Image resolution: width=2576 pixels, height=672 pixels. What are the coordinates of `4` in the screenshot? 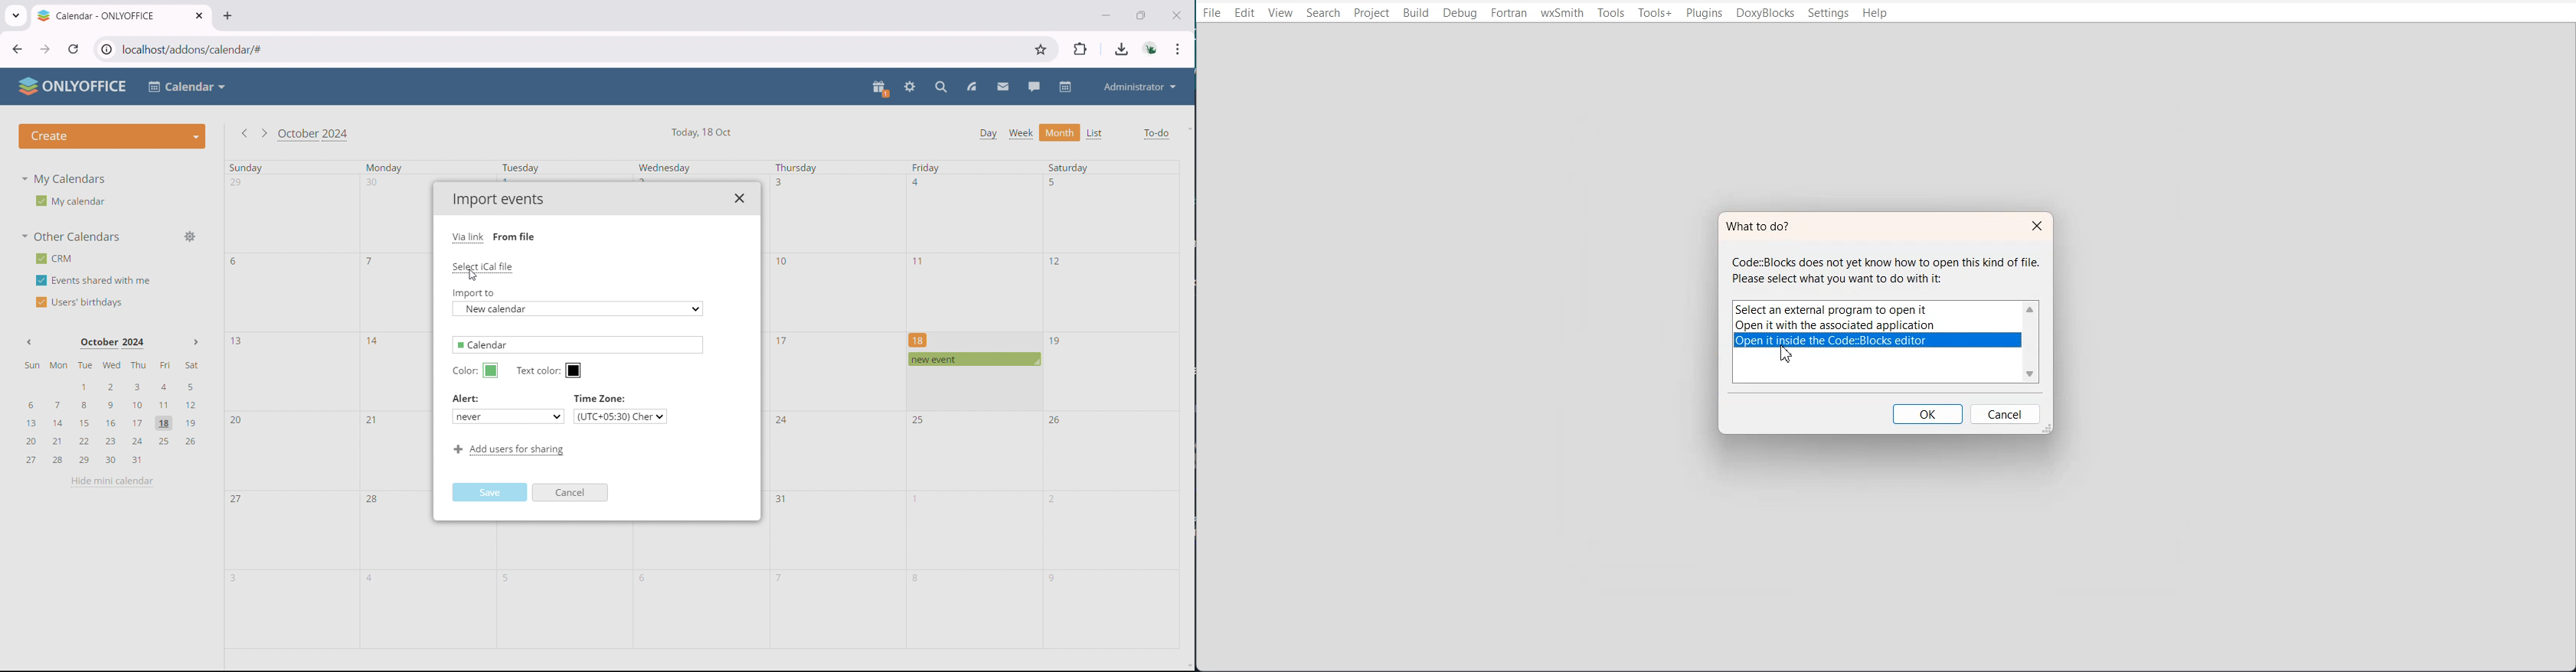 It's located at (919, 182).